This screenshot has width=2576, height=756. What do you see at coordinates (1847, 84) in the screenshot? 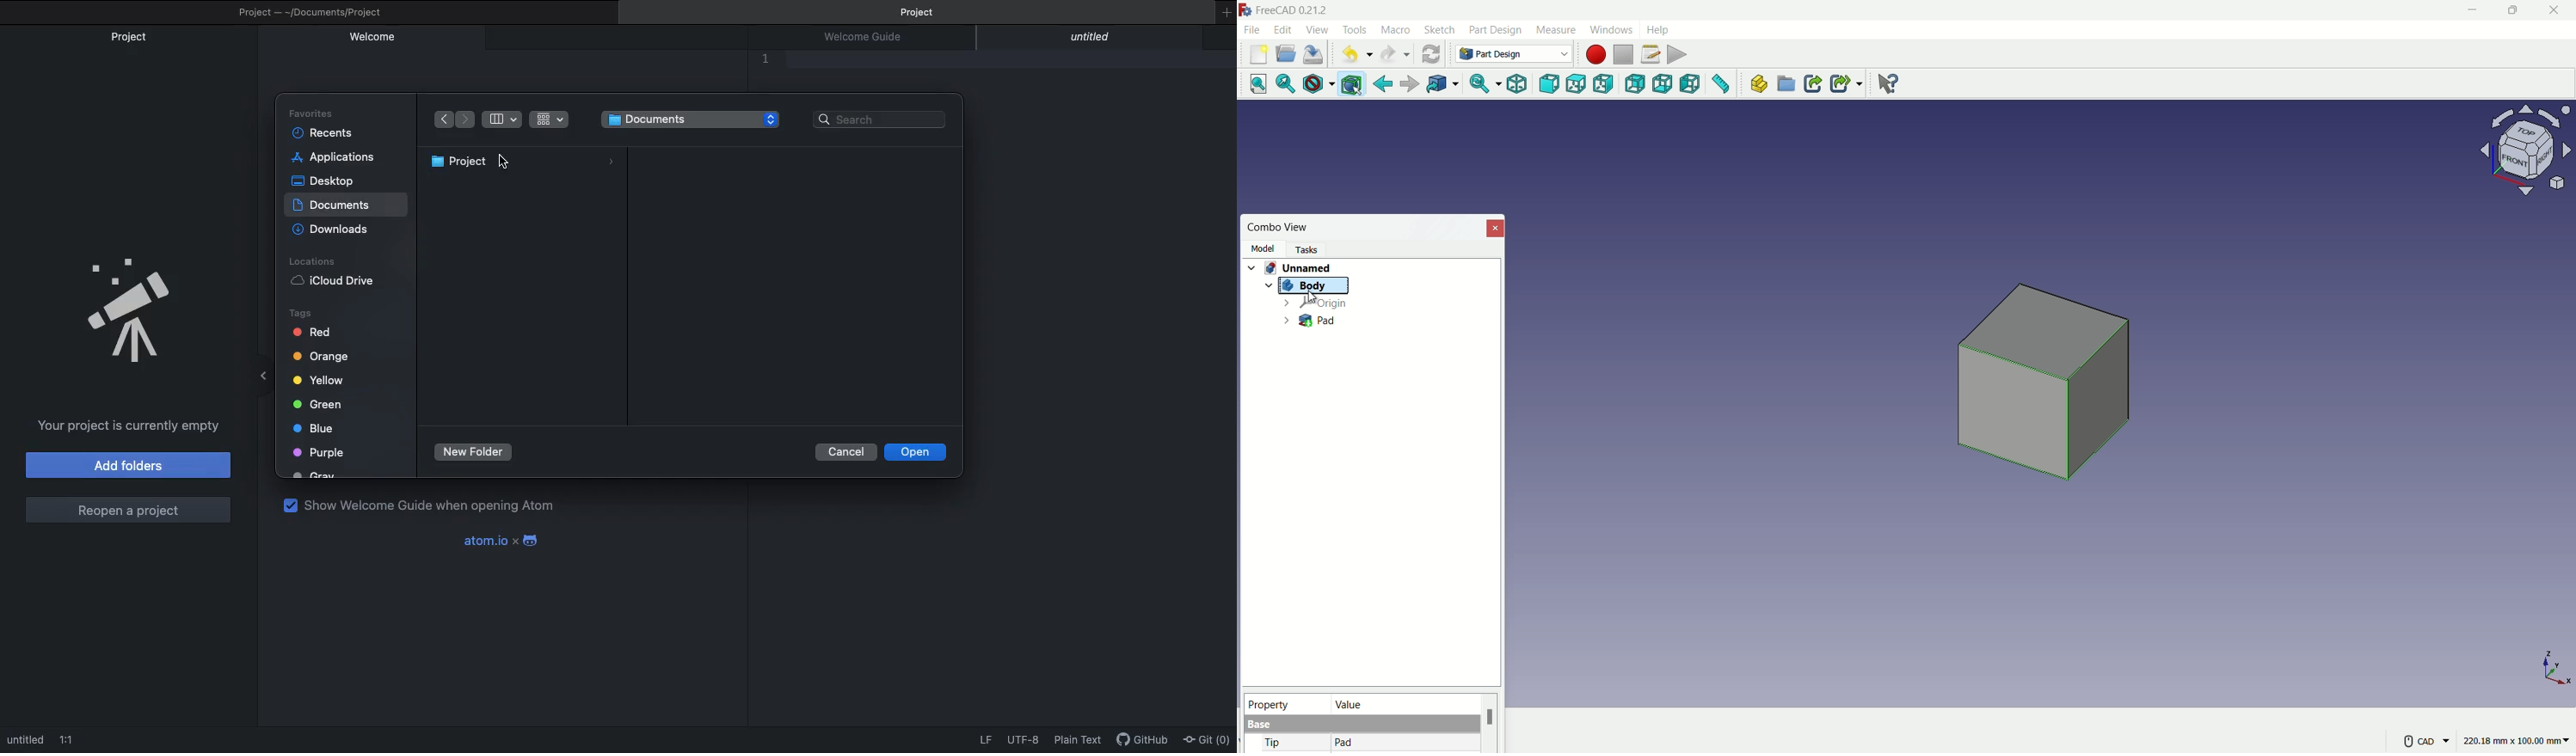
I see `make sublink` at bounding box center [1847, 84].